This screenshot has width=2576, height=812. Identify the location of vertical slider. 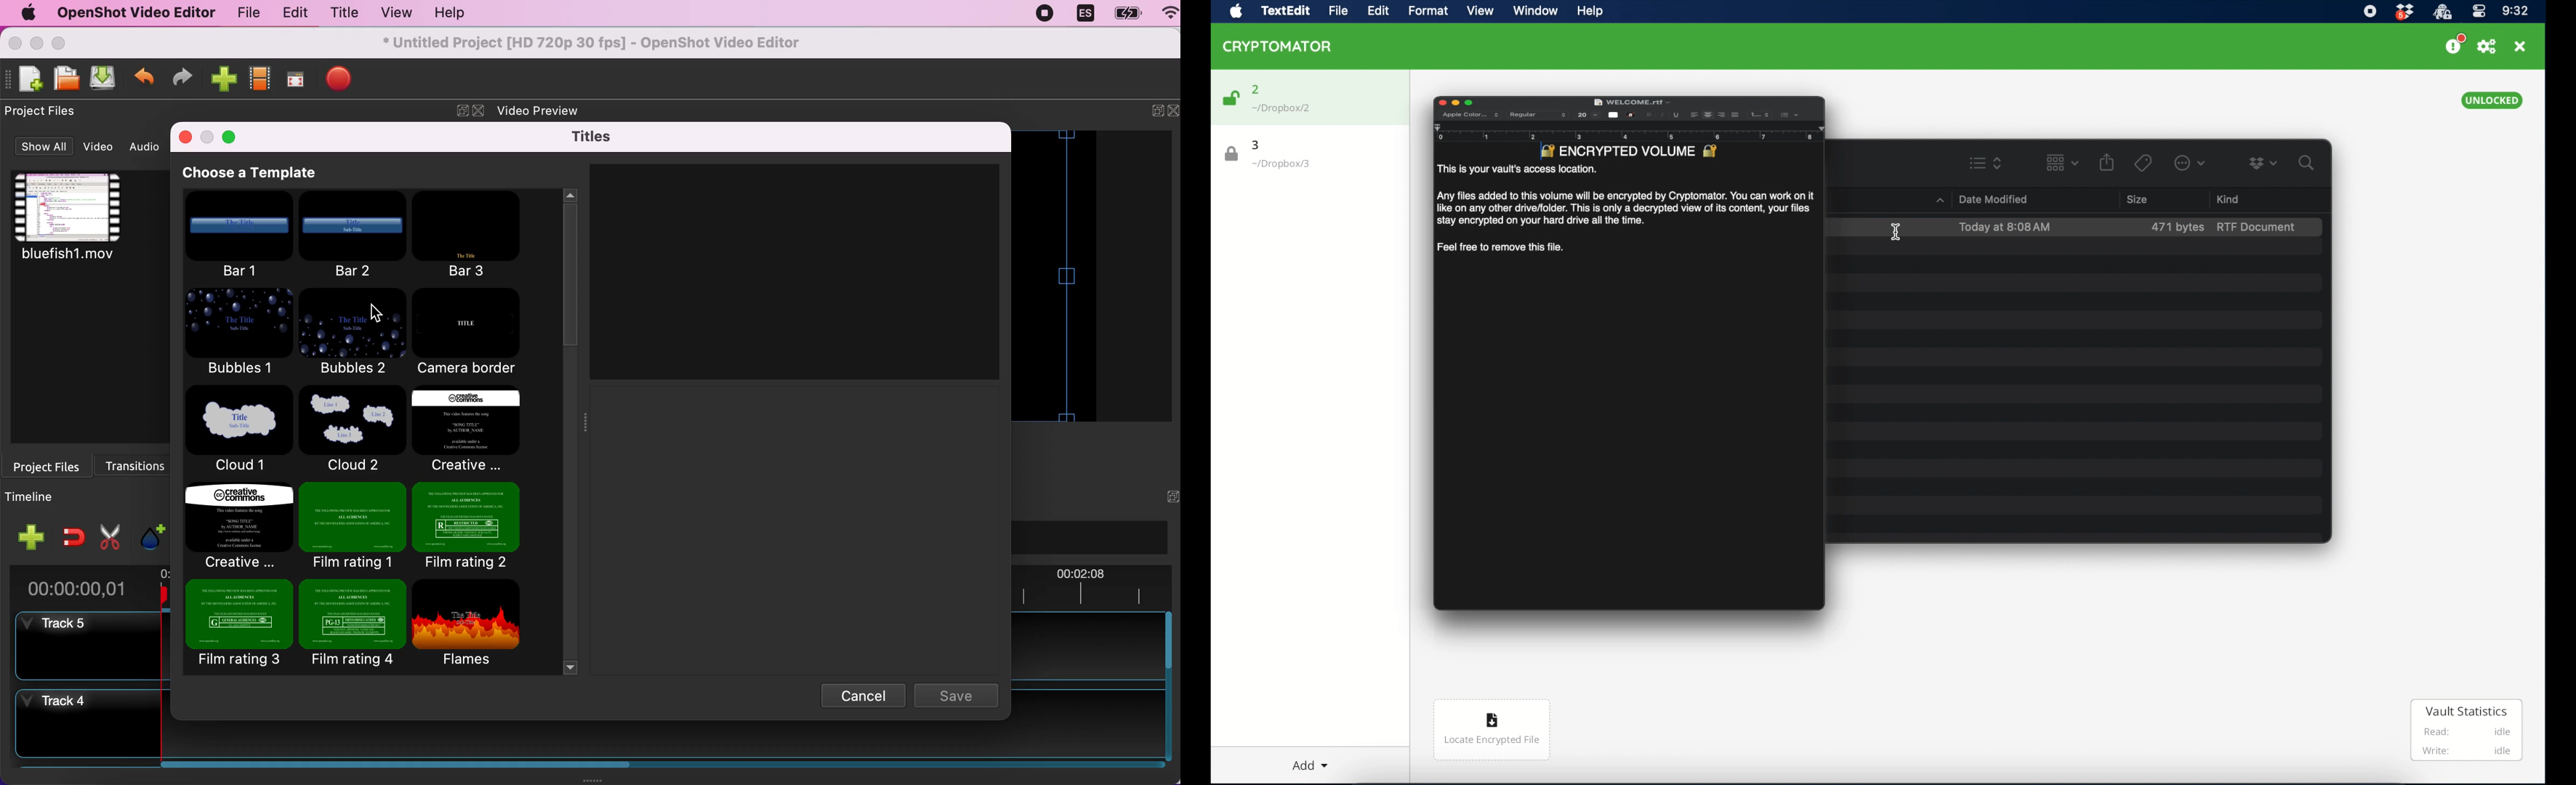
(575, 290).